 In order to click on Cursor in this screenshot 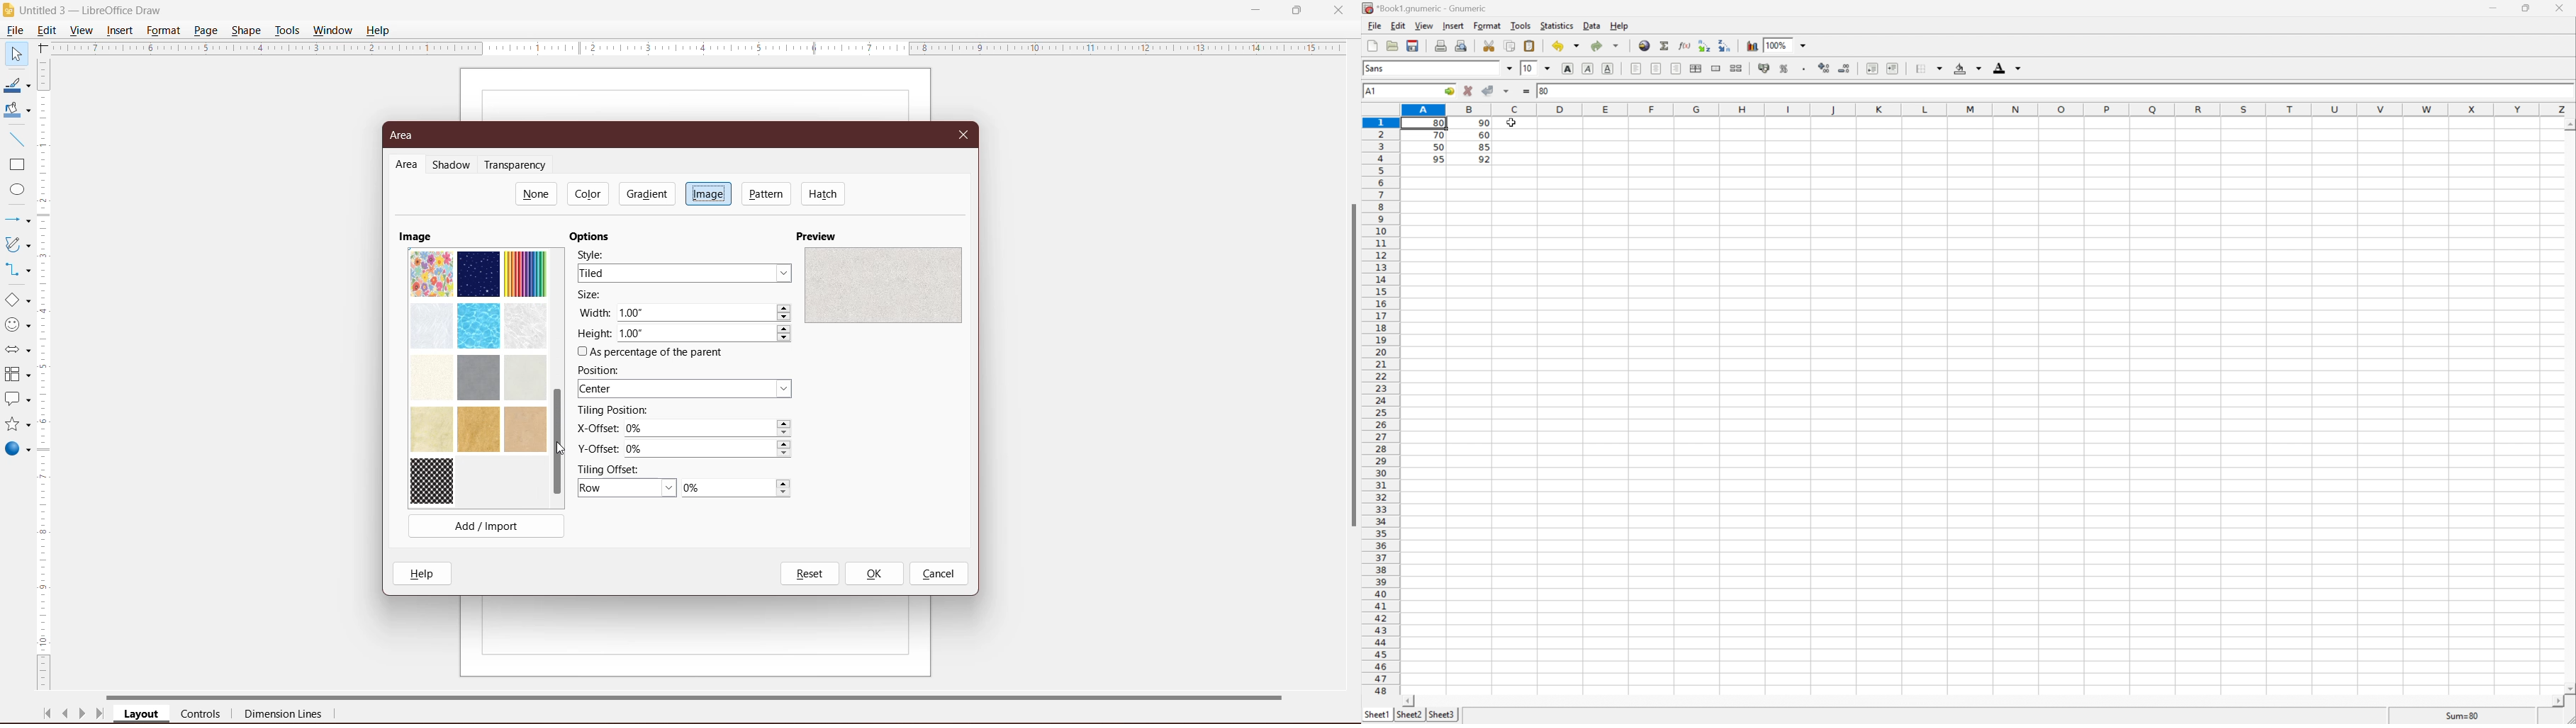, I will do `click(565, 450)`.